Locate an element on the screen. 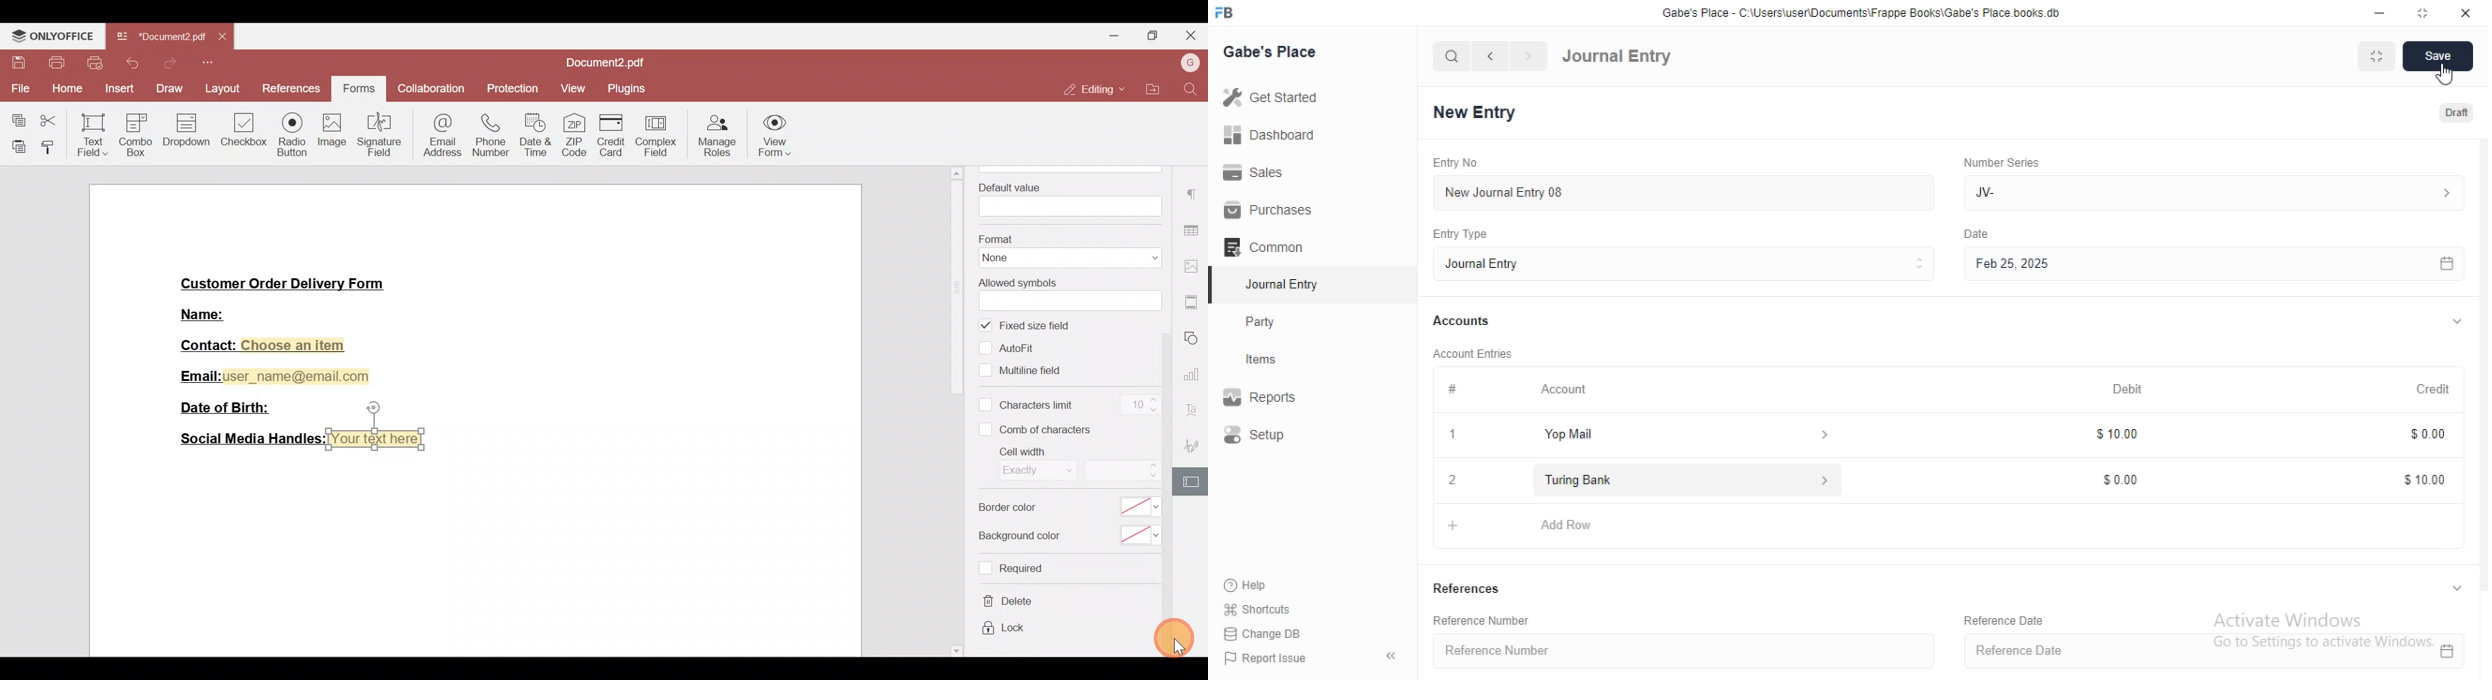 Image resolution: width=2492 pixels, height=700 pixels. Cell width is located at coordinates (1026, 464).